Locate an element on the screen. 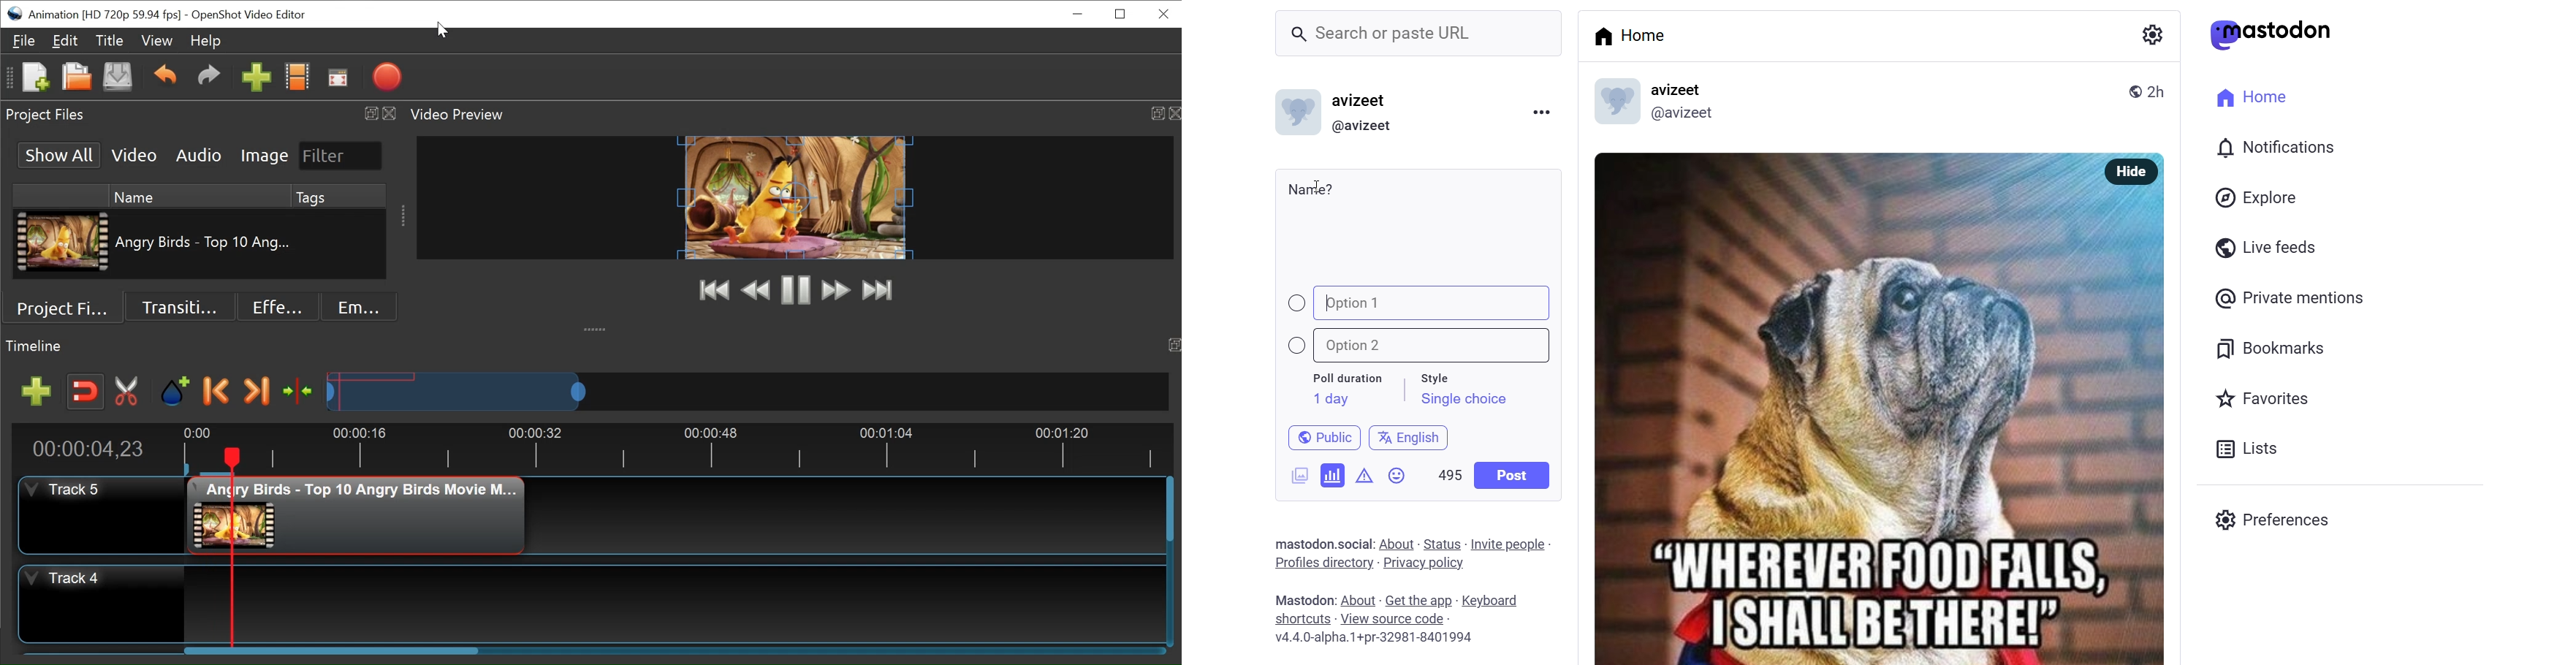 This screenshot has height=672, width=2576. option 2 is located at coordinates (1426, 346).